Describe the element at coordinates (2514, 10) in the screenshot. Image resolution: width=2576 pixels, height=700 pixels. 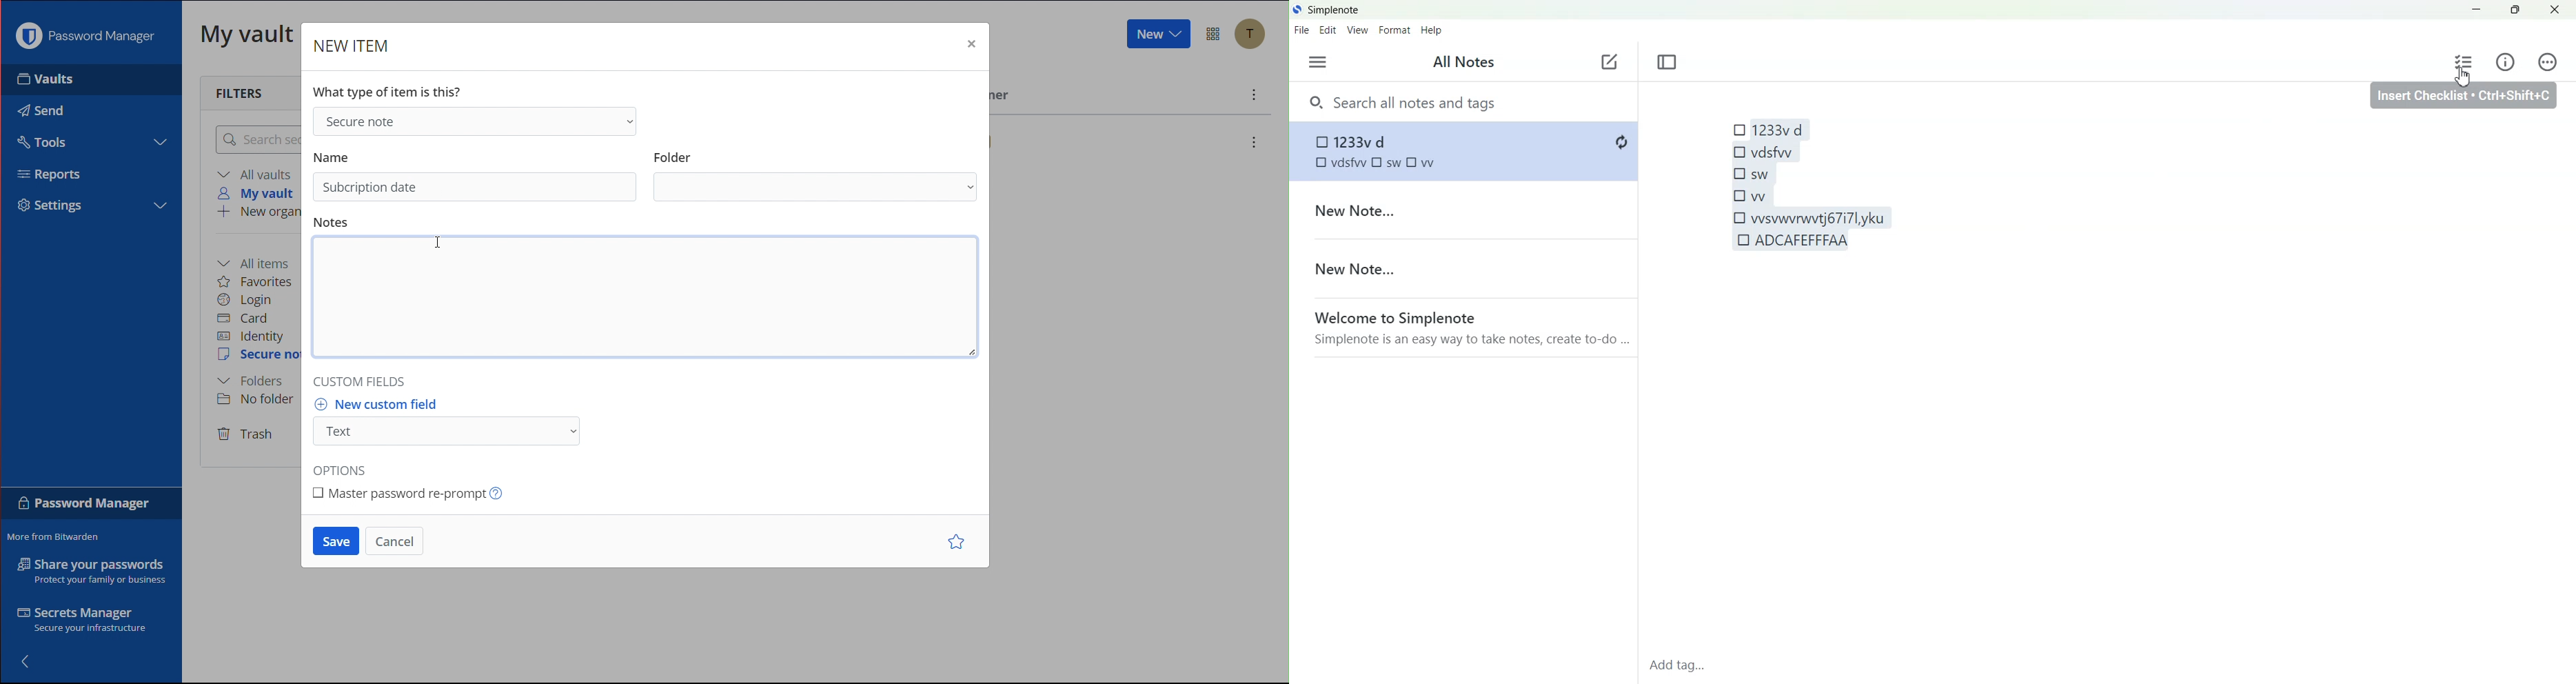
I see `Maximize` at that location.